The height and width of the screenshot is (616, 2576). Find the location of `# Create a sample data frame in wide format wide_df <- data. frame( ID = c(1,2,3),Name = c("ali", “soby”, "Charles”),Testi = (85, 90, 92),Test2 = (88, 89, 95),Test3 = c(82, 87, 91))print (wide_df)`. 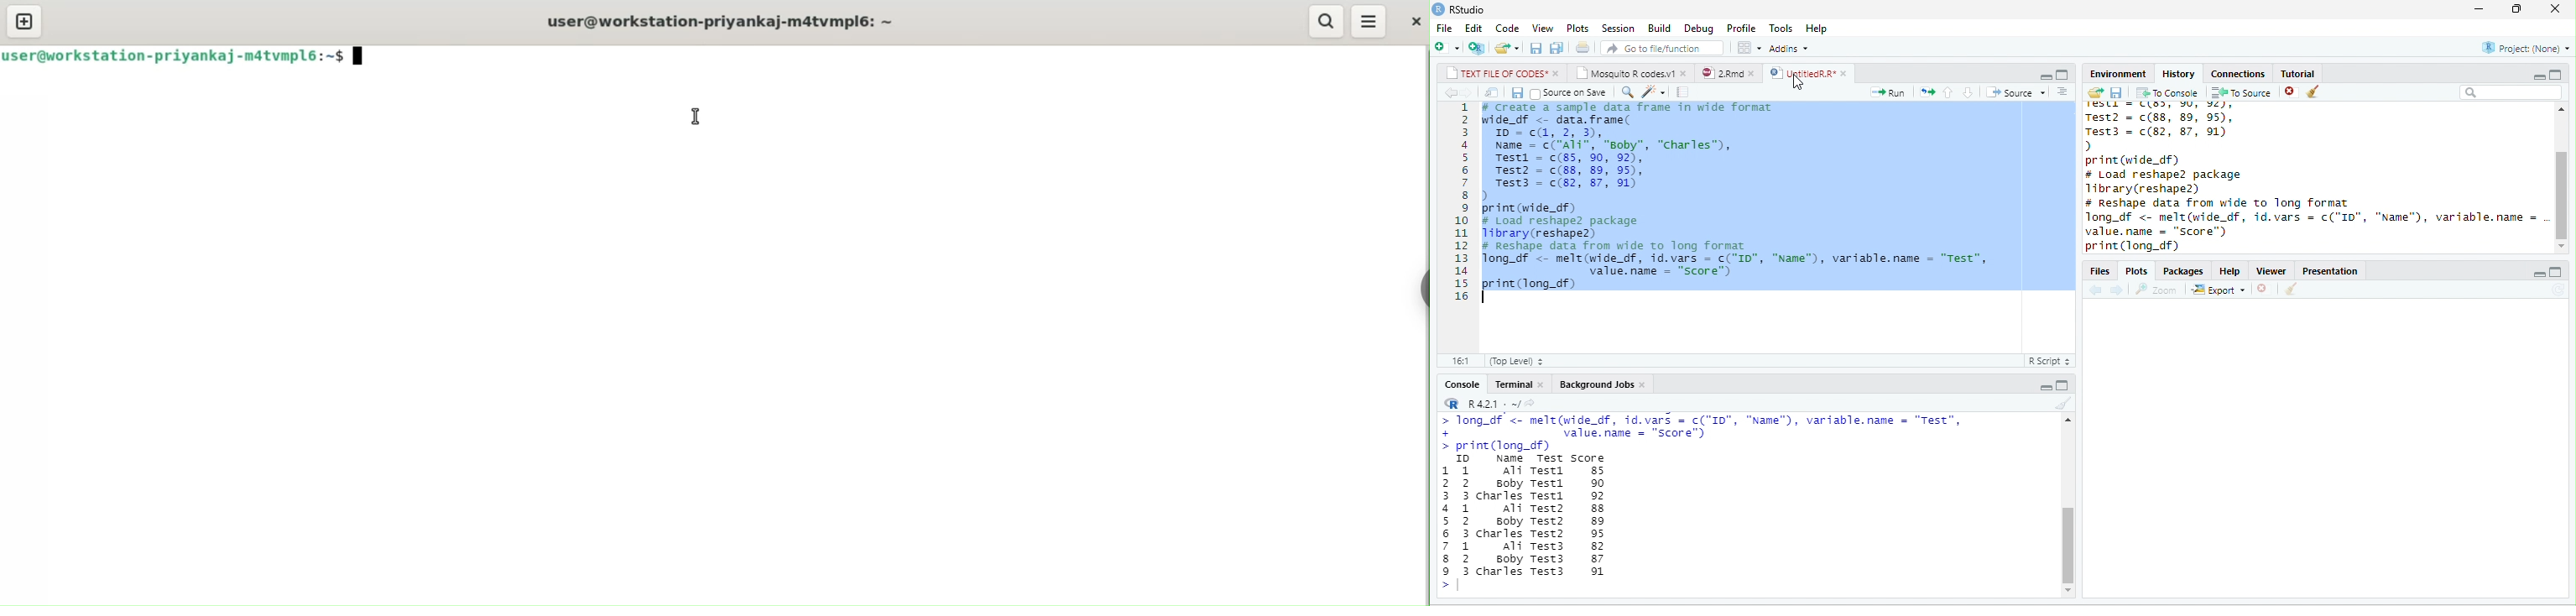

# Create a sample data frame in wide format wide_df <- data. frame( ID = c(1,2,3),Name = c("ali", “soby”, "Charles”),Testi = (85, 90, 92),Test2 = (88, 89, 95),Test3 = c(82, 87, 91))print (wide_df) is located at coordinates (1627, 158).